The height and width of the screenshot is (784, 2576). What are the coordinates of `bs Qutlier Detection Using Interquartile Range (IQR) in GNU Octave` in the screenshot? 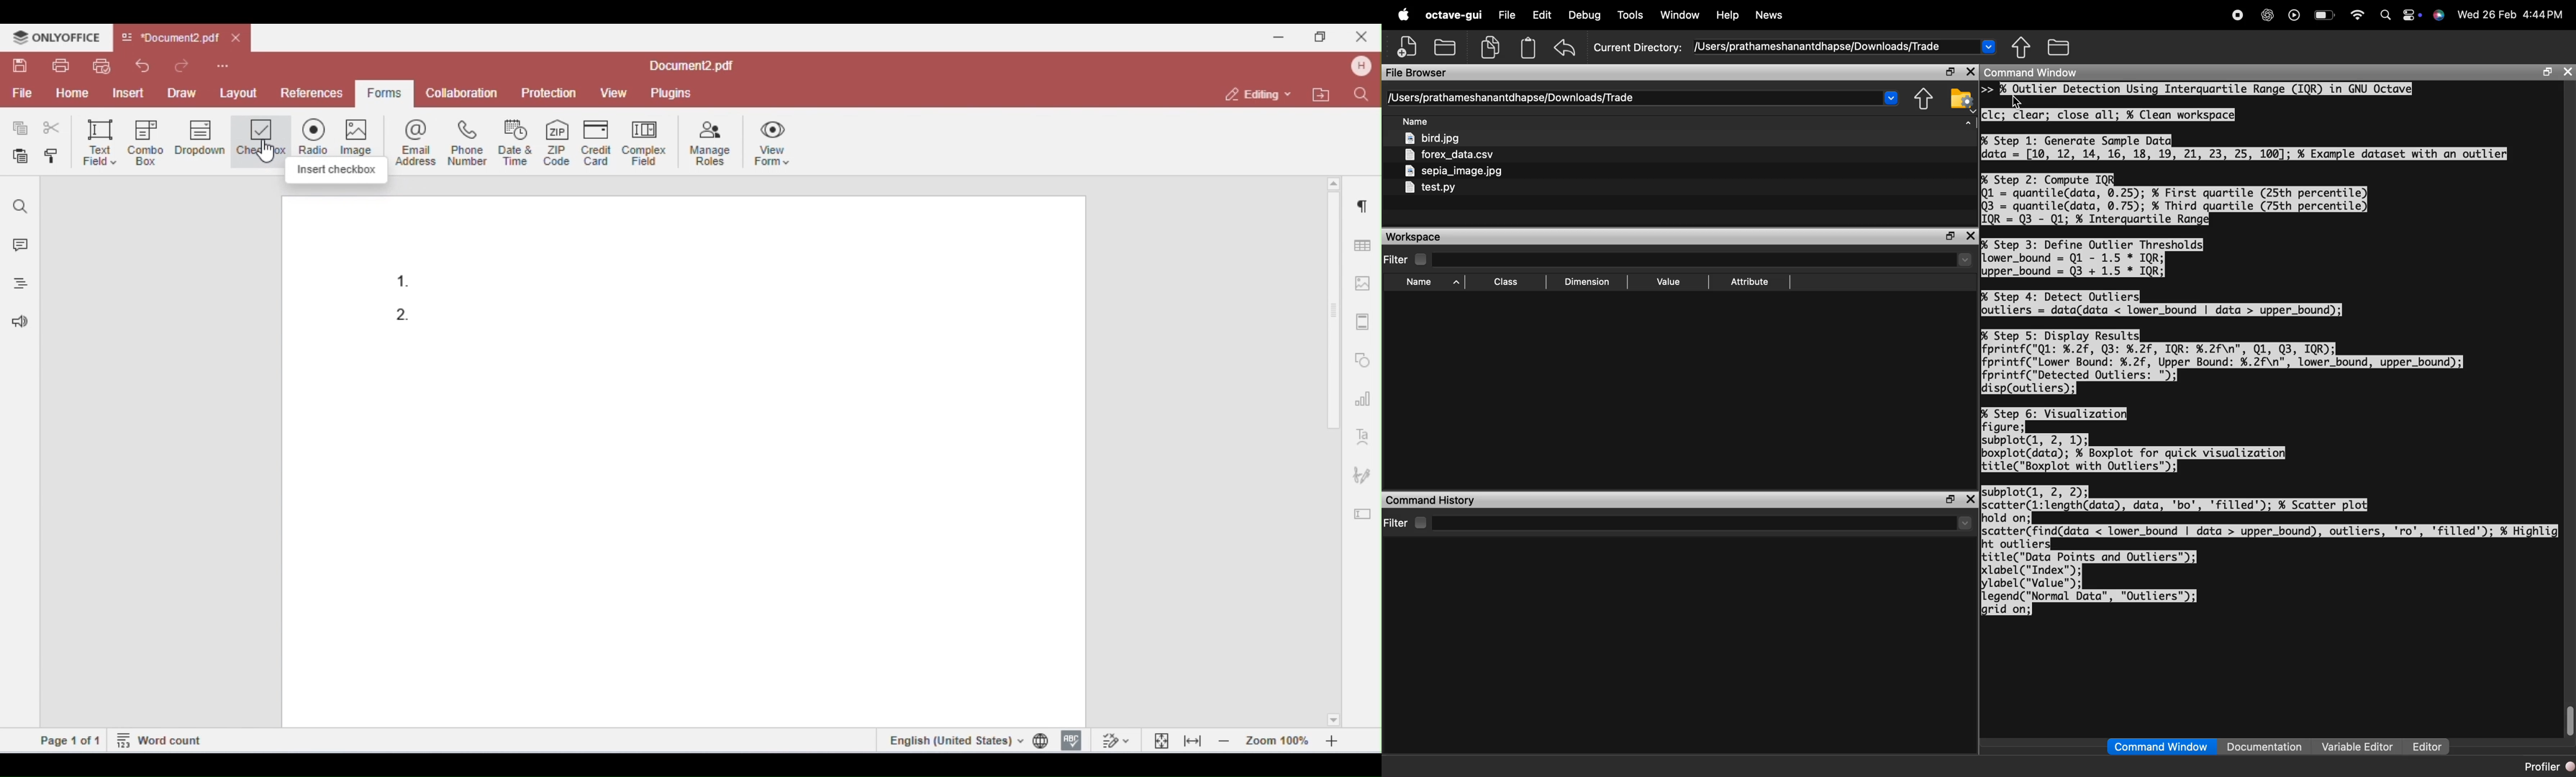 It's located at (2205, 88).